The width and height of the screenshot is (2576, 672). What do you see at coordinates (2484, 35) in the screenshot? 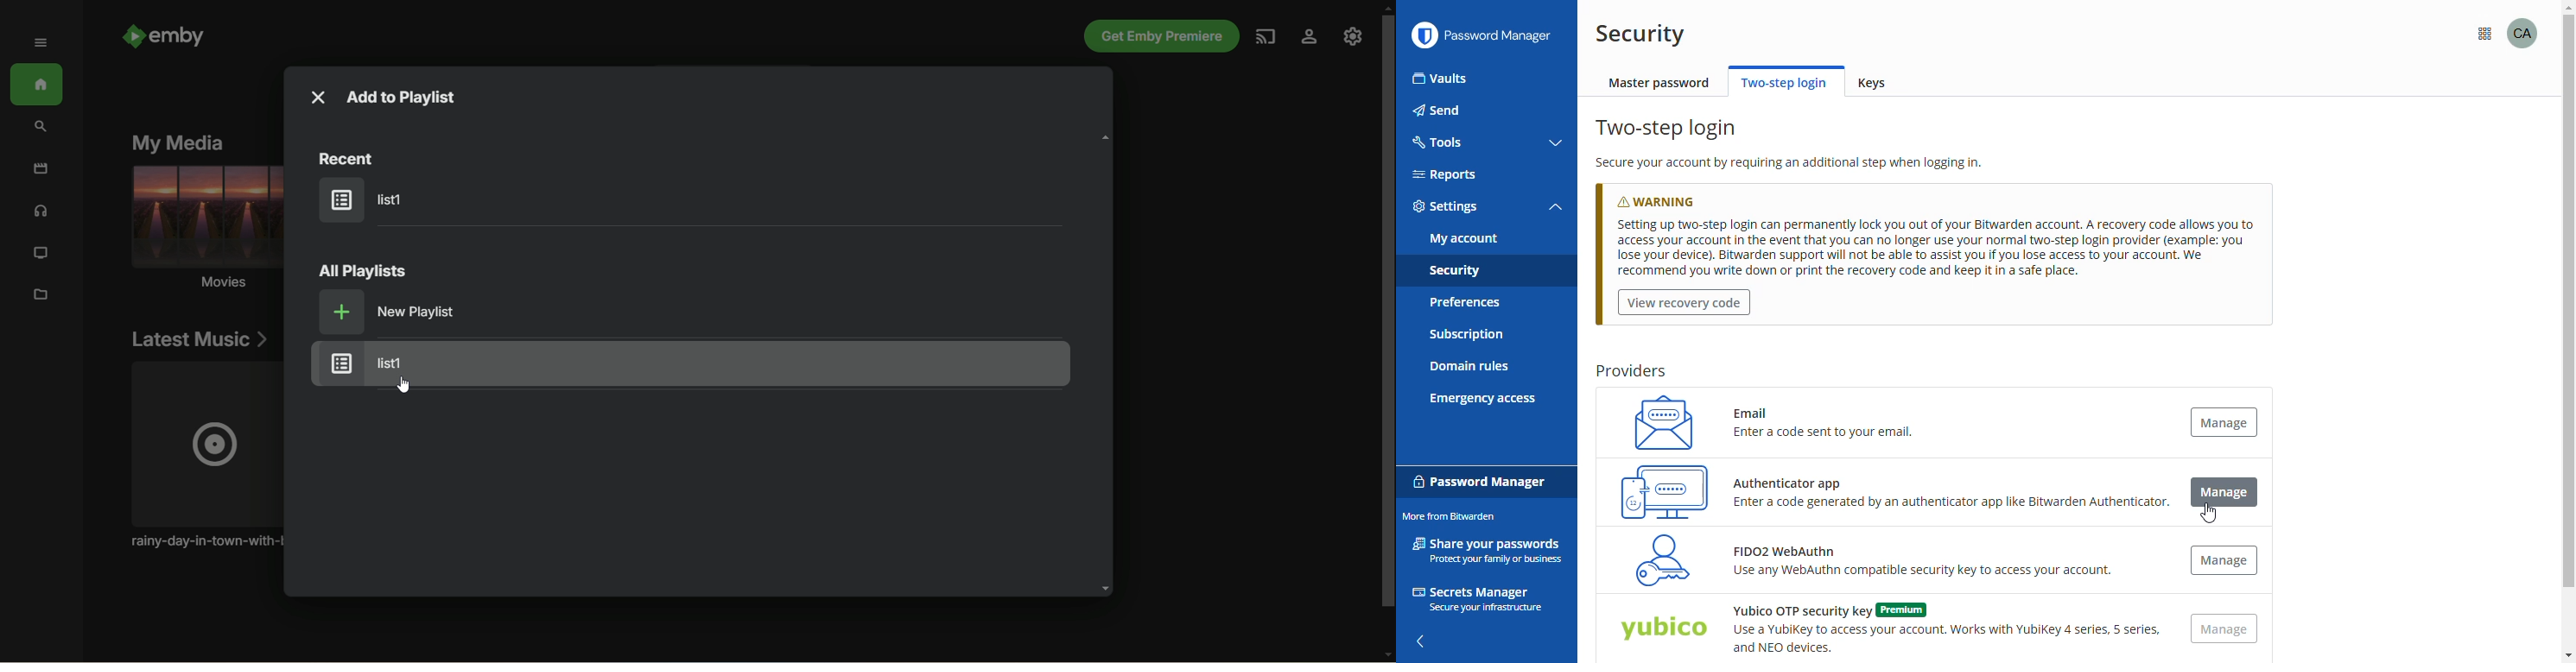
I see `more from bitwarden` at bounding box center [2484, 35].